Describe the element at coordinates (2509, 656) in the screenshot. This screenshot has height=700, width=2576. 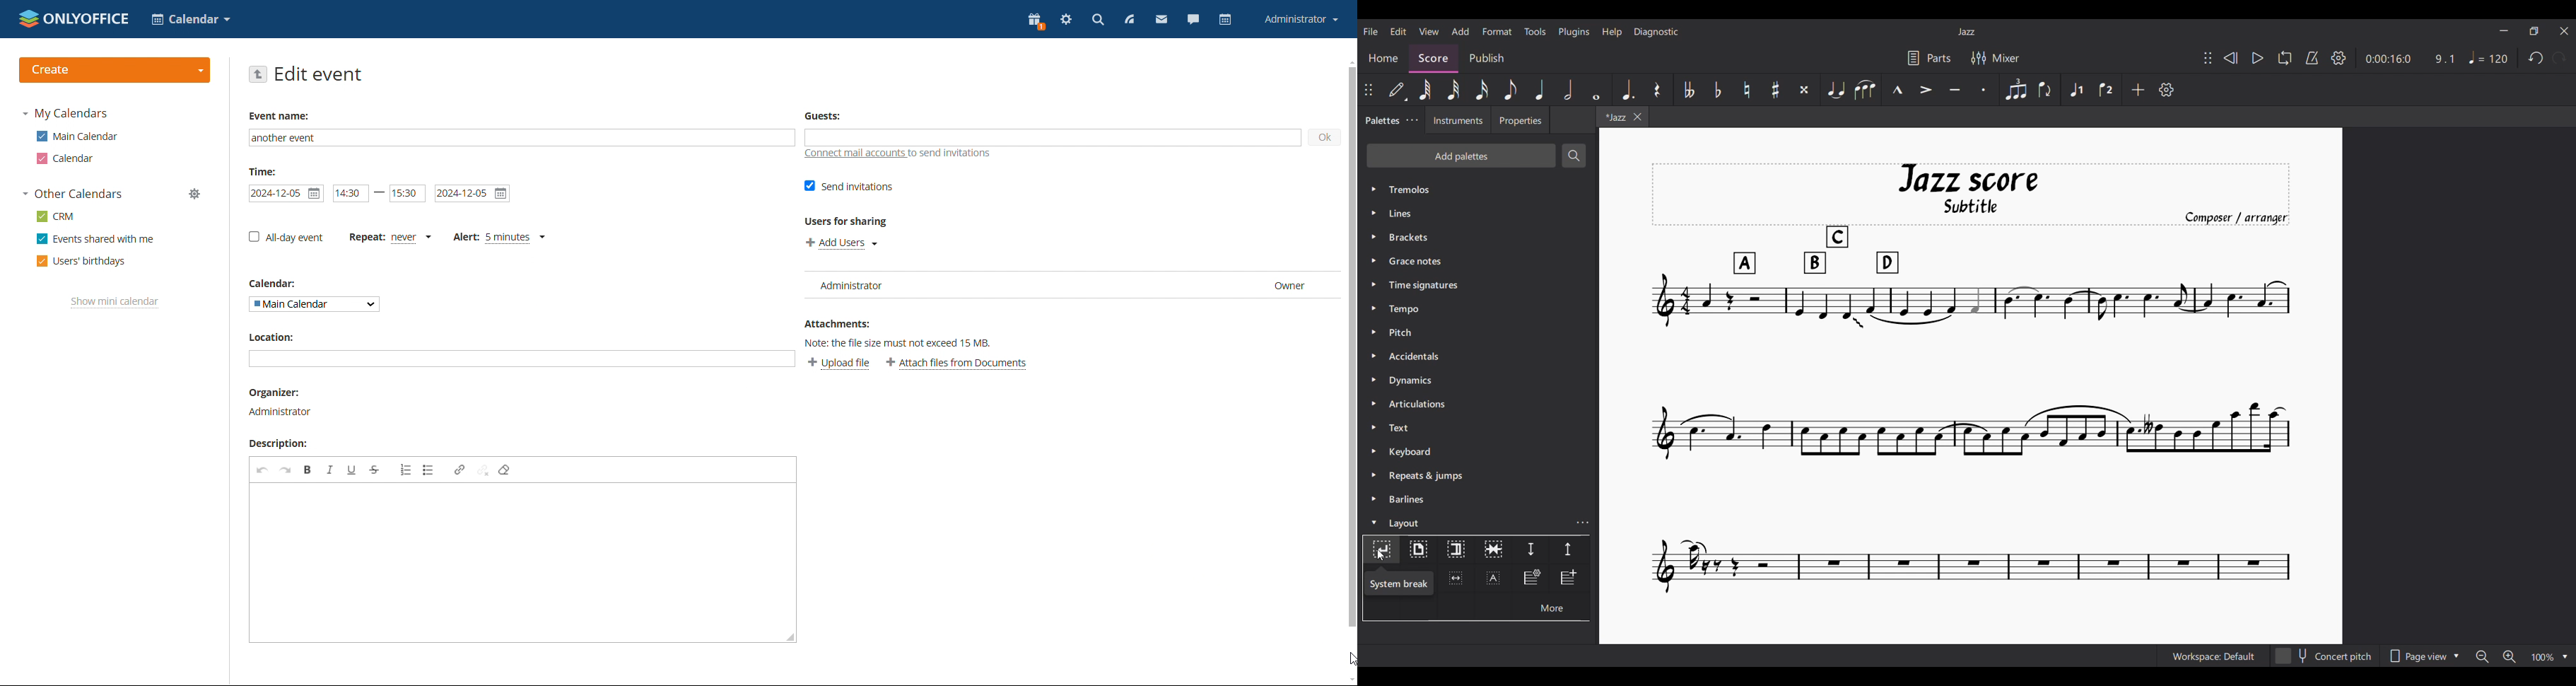
I see `Zoom in` at that location.